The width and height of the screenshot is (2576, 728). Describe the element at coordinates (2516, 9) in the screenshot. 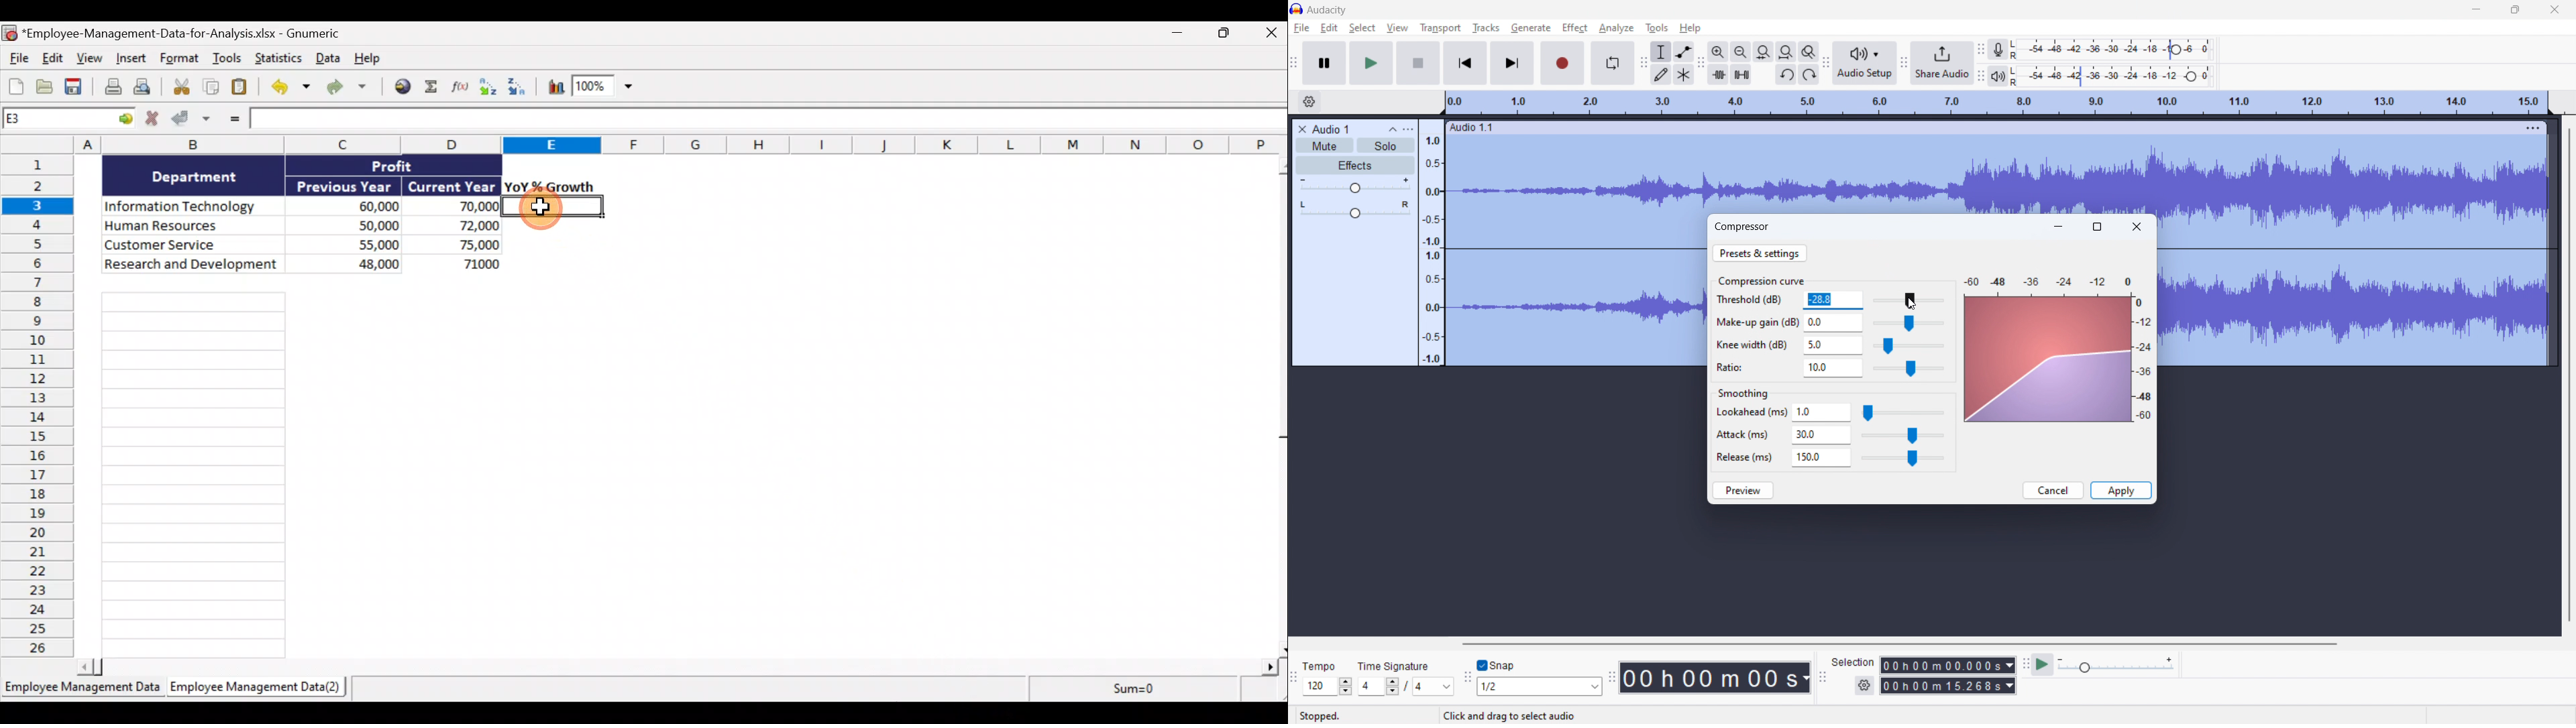

I see `maximize` at that location.